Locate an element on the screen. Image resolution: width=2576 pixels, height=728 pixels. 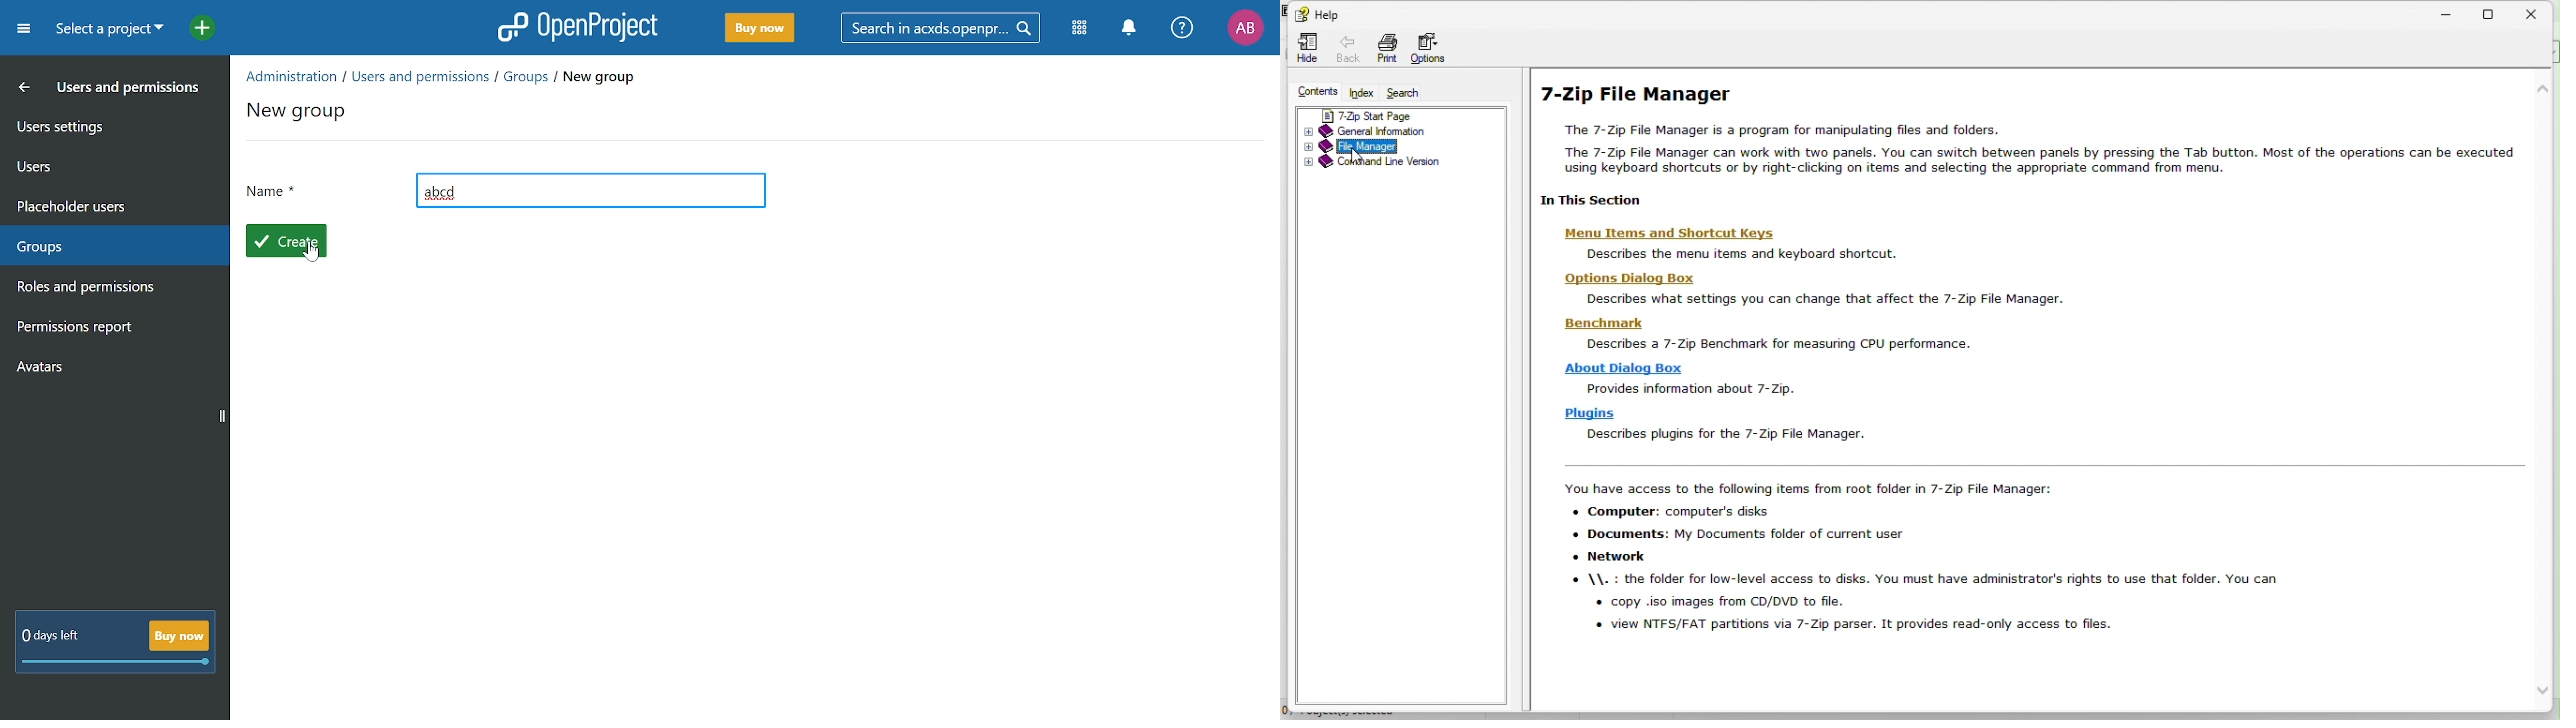
permission report is located at coordinates (107, 329).